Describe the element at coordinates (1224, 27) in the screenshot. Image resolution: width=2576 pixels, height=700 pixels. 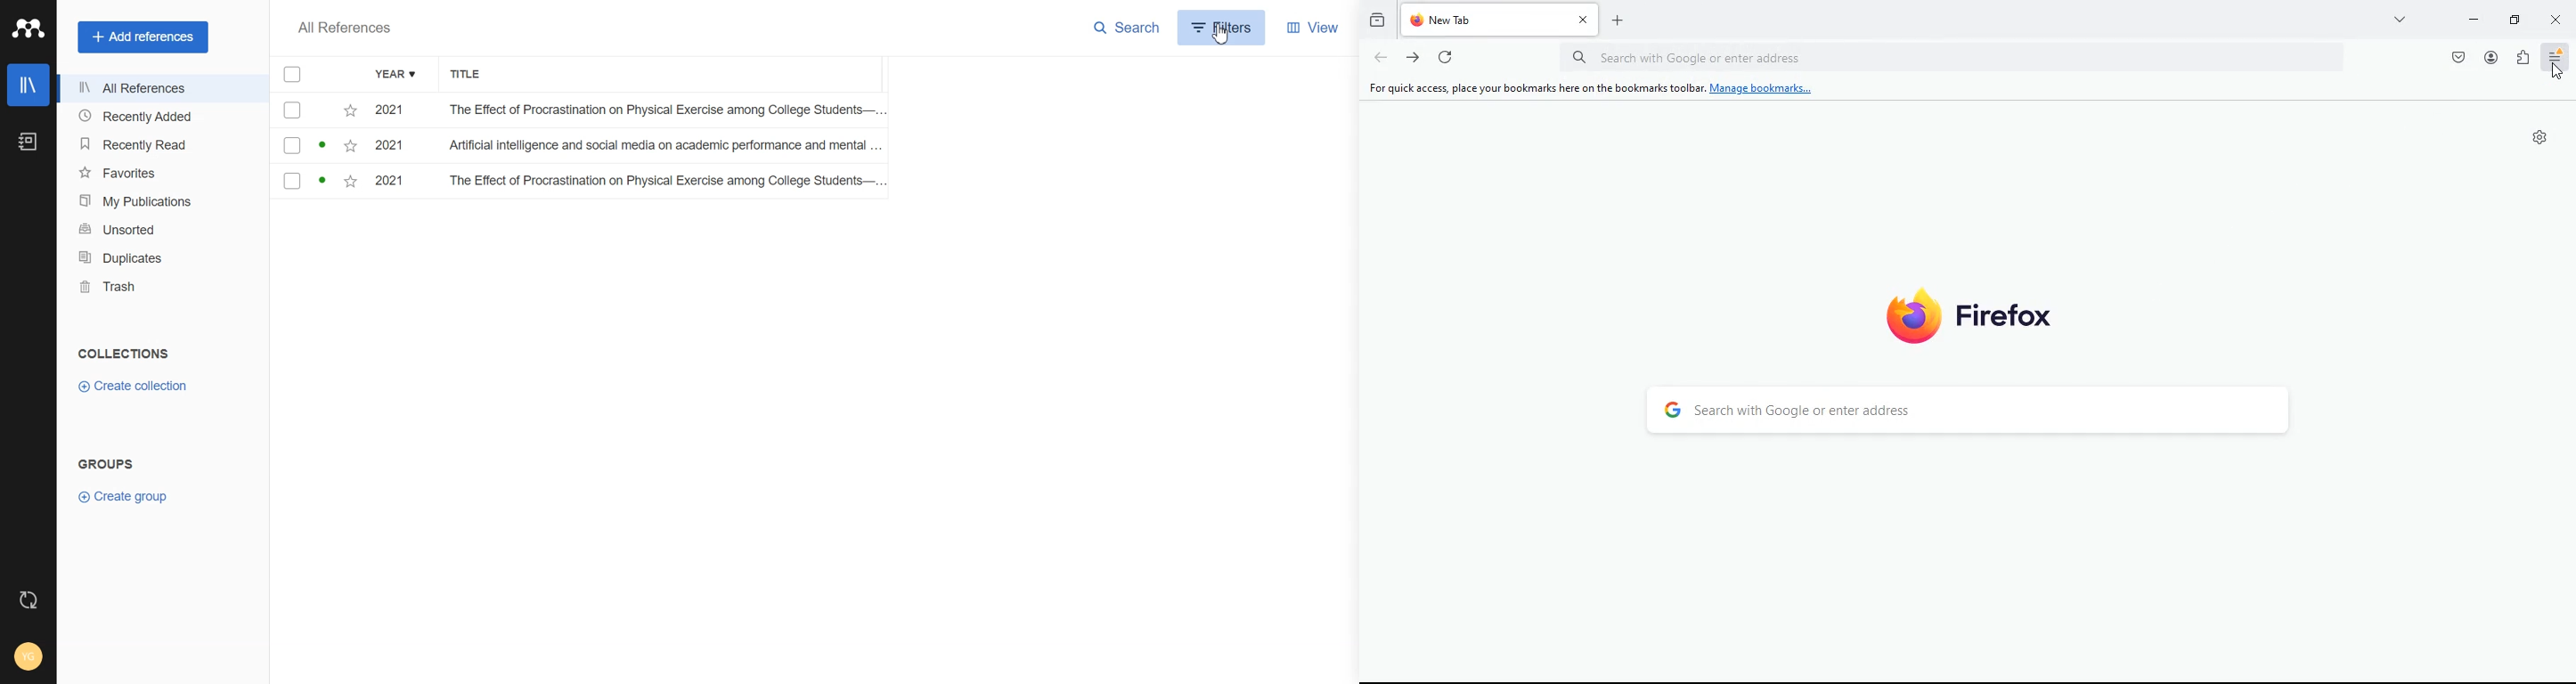
I see `Filters` at that location.